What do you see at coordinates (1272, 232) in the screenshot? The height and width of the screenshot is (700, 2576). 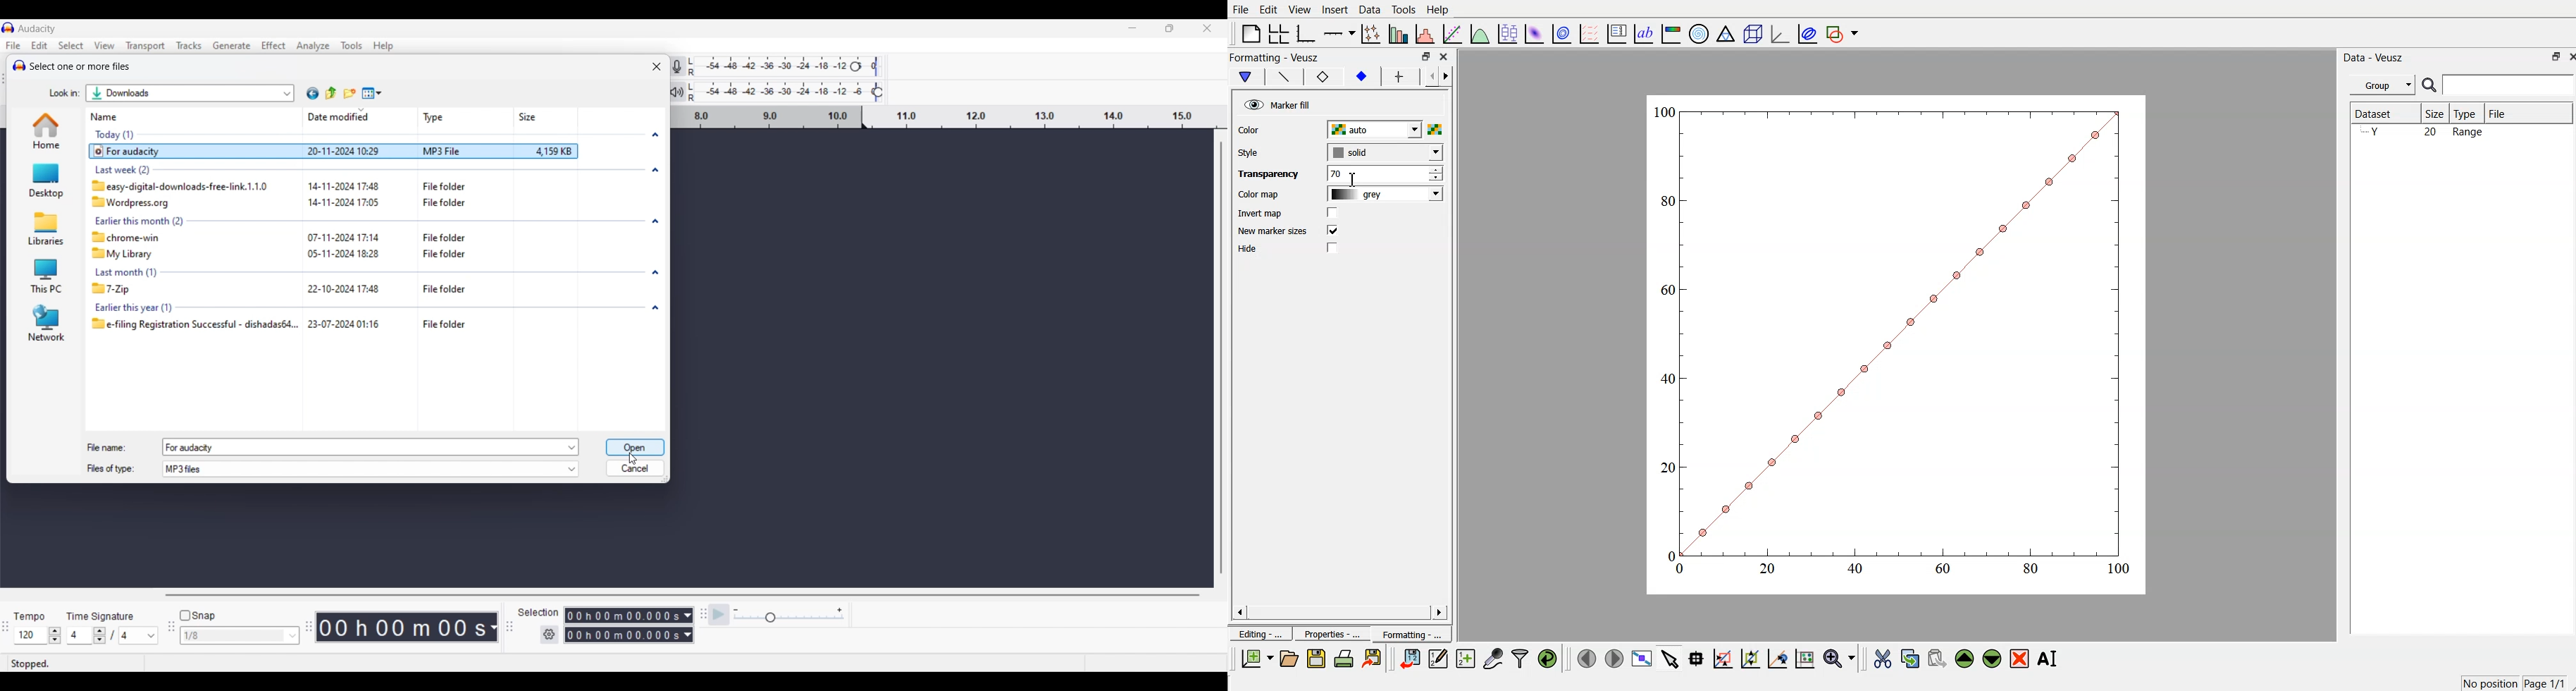 I see `| New marker sizes` at bounding box center [1272, 232].